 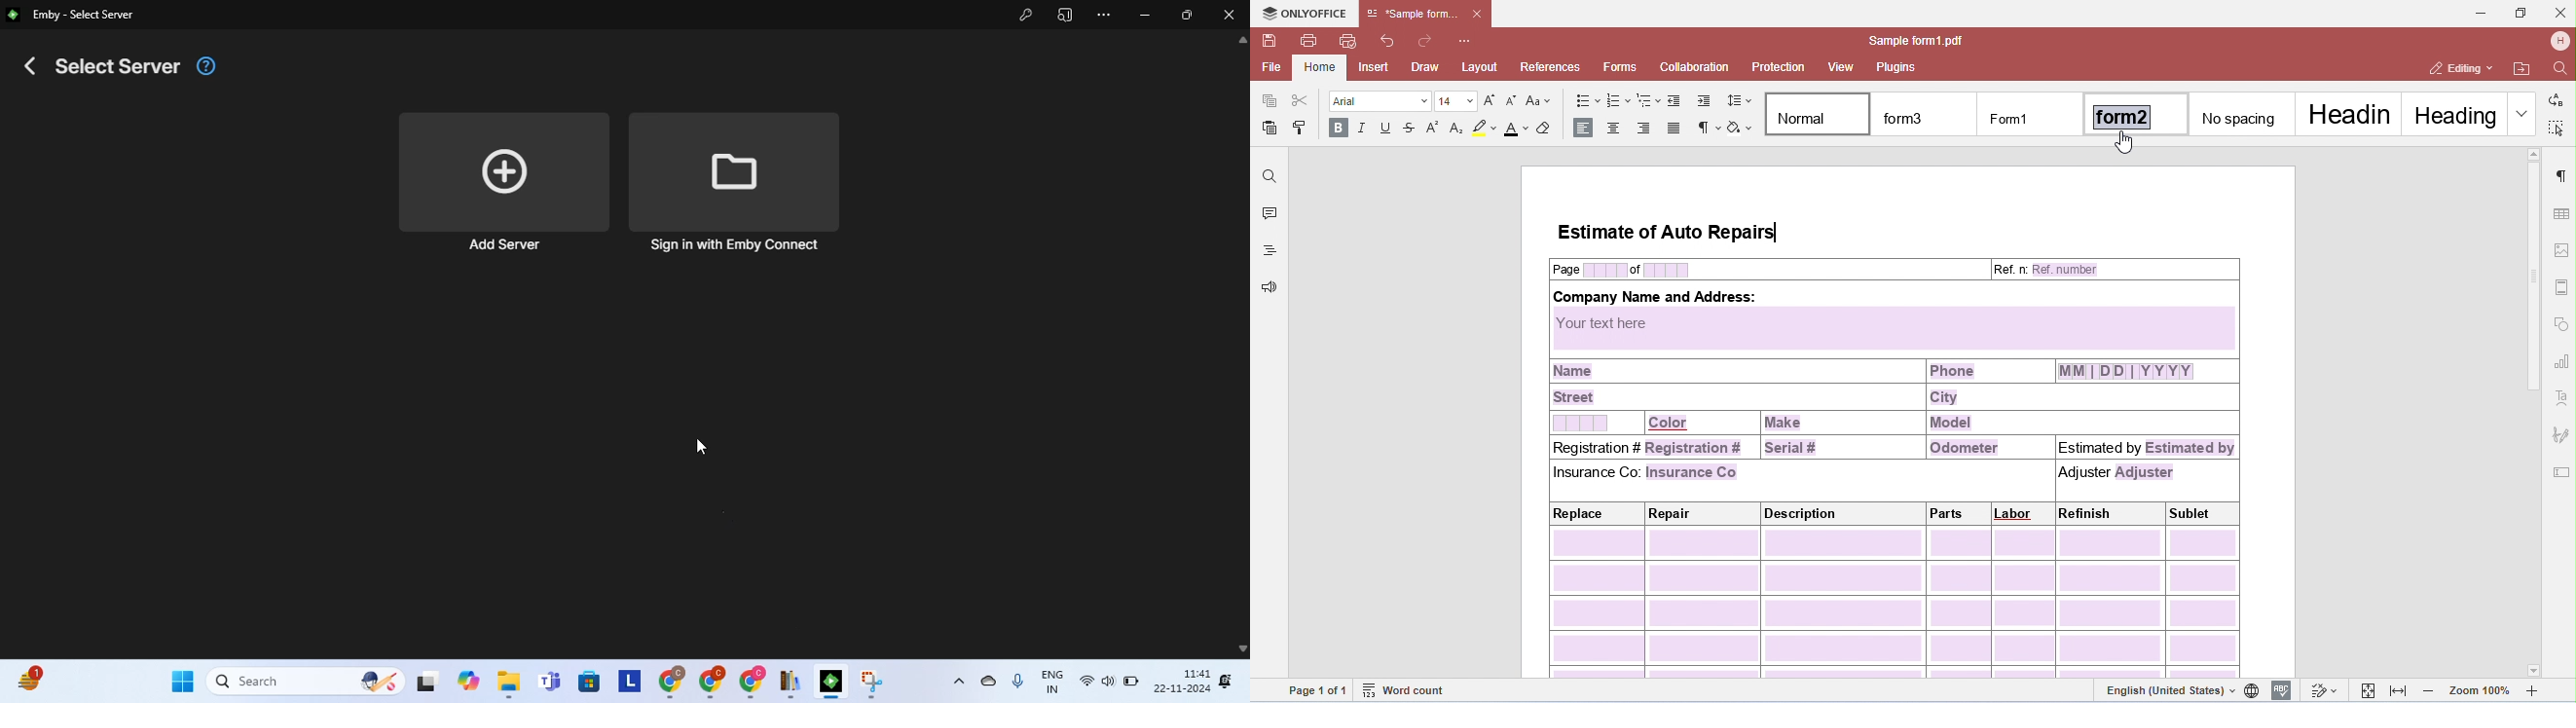 What do you see at coordinates (1270, 68) in the screenshot?
I see `file` at bounding box center [1270, 68].